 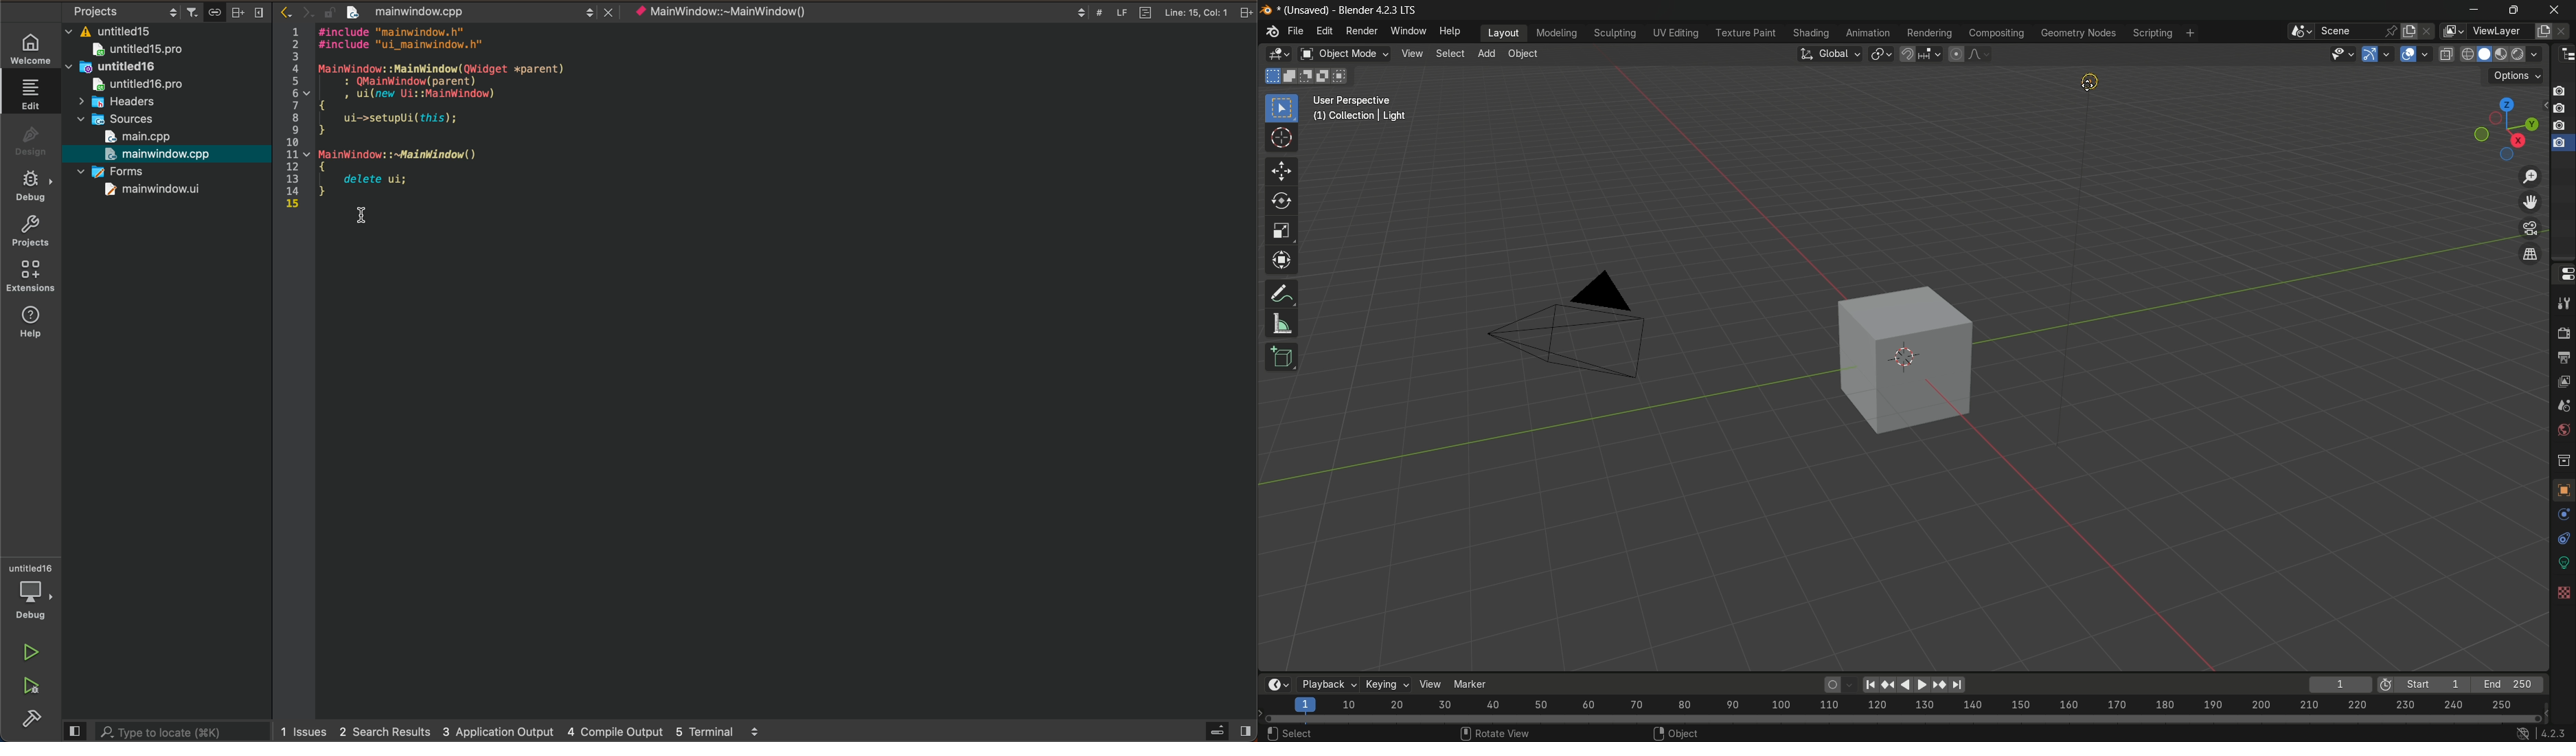 What do you see at coordinates (2562, 667) in the screenshot?
I see `texture` at bounding box center [2562, 667].